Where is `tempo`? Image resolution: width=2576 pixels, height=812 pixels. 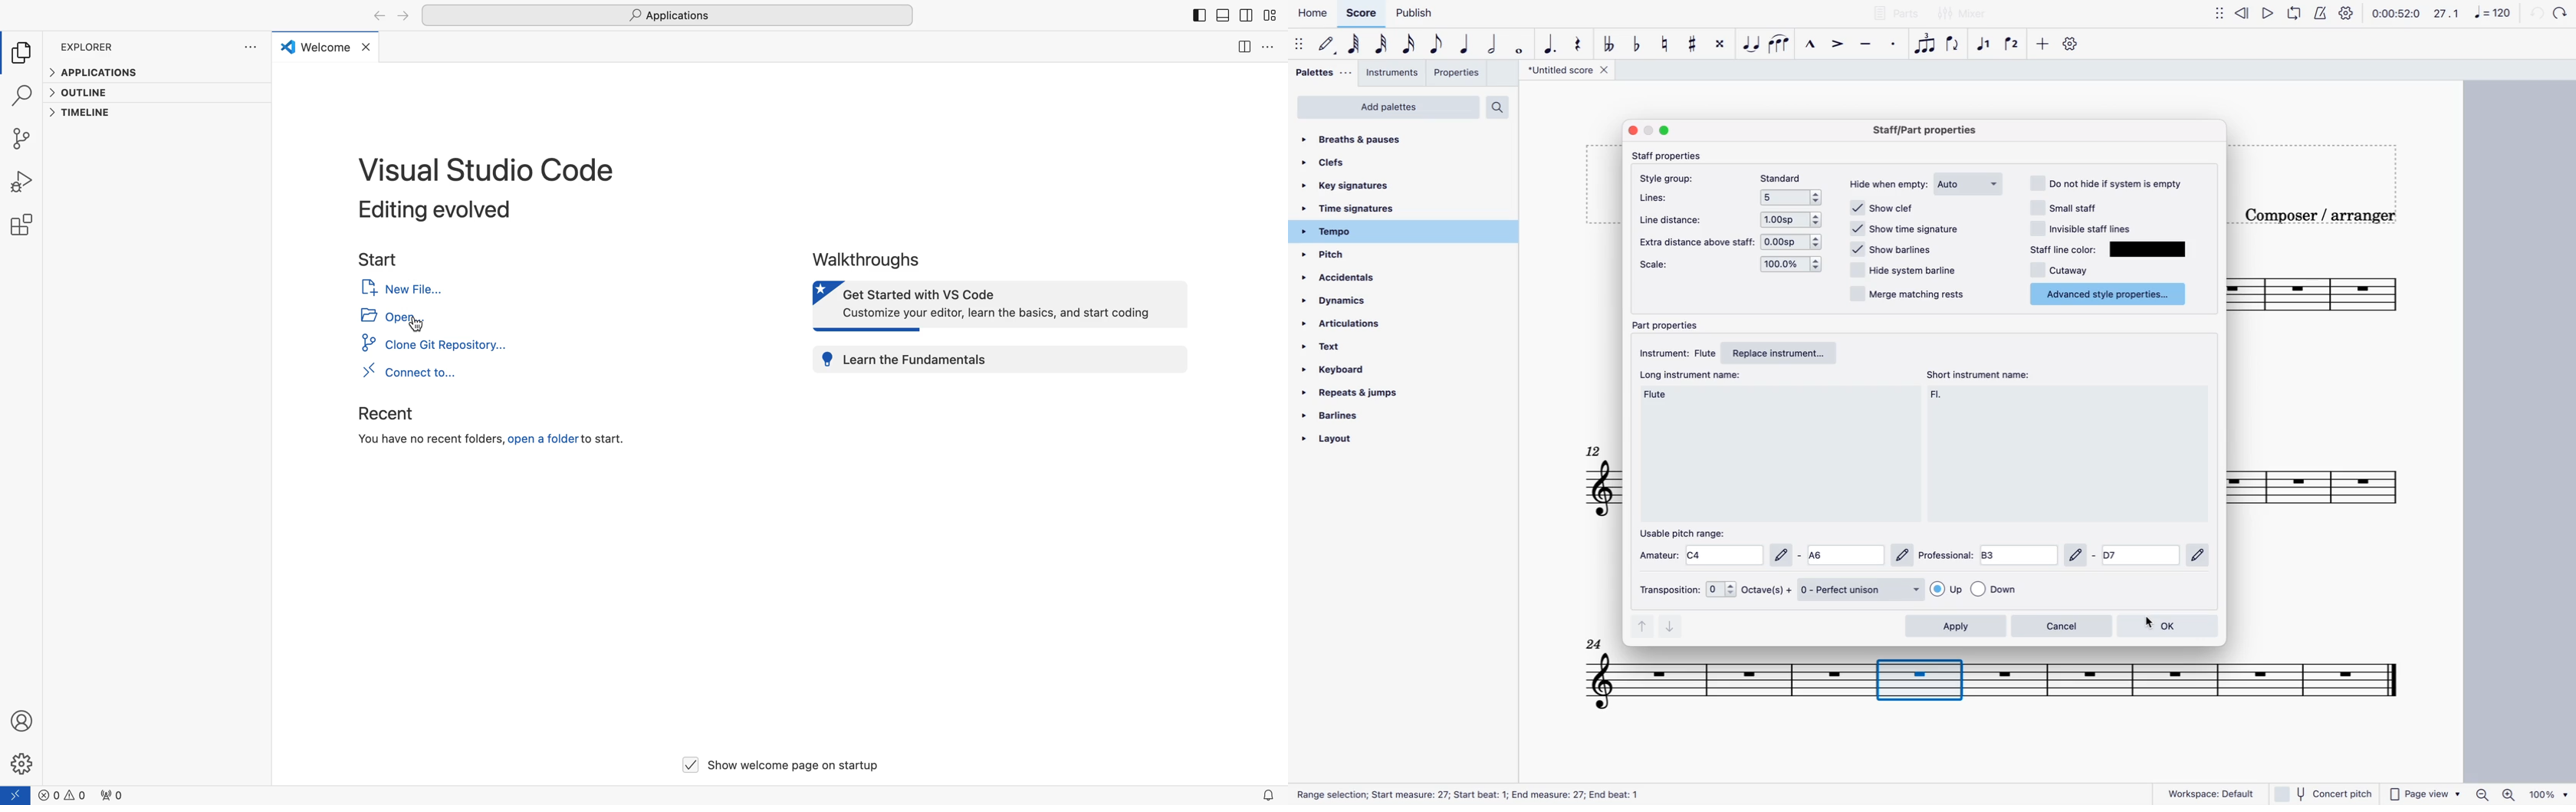
tempo is located at coordinates (1385, 233).